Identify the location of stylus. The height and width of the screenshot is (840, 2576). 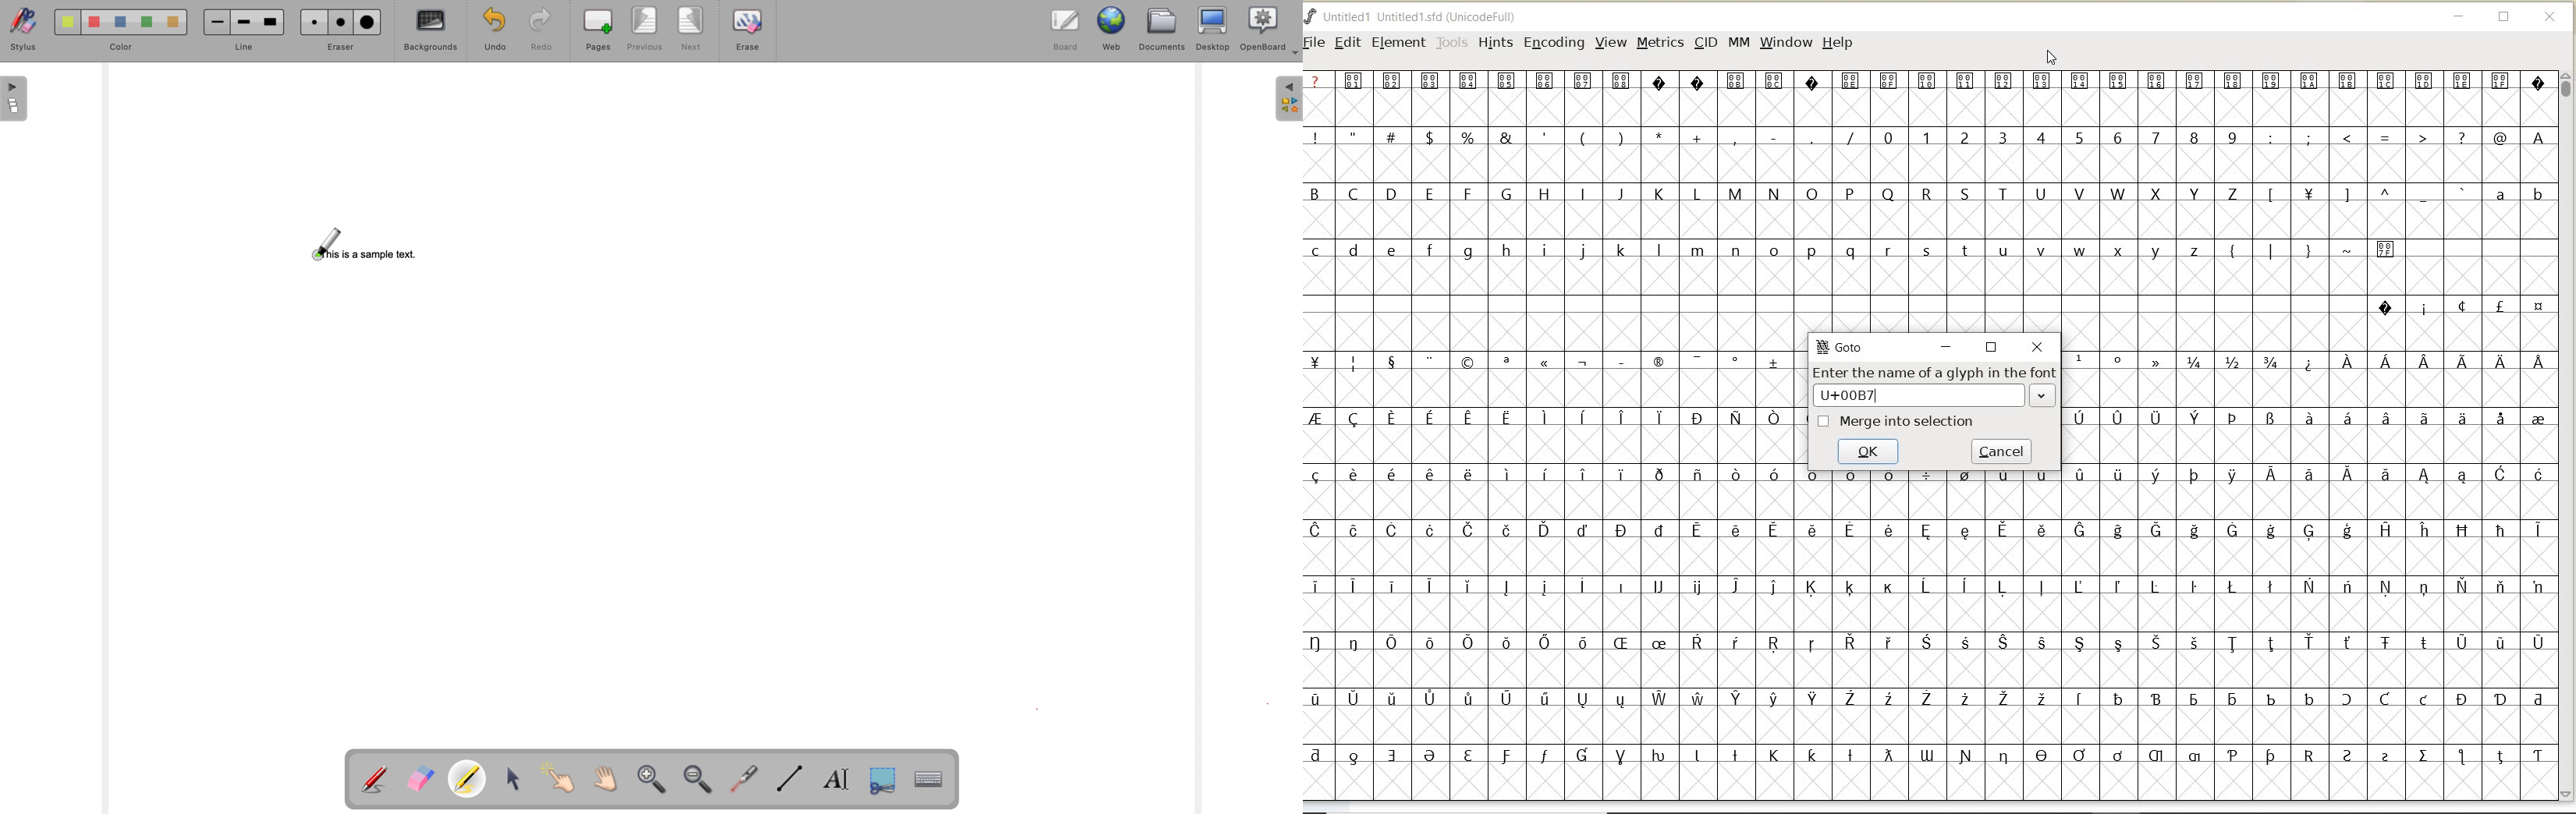
(24, 30).